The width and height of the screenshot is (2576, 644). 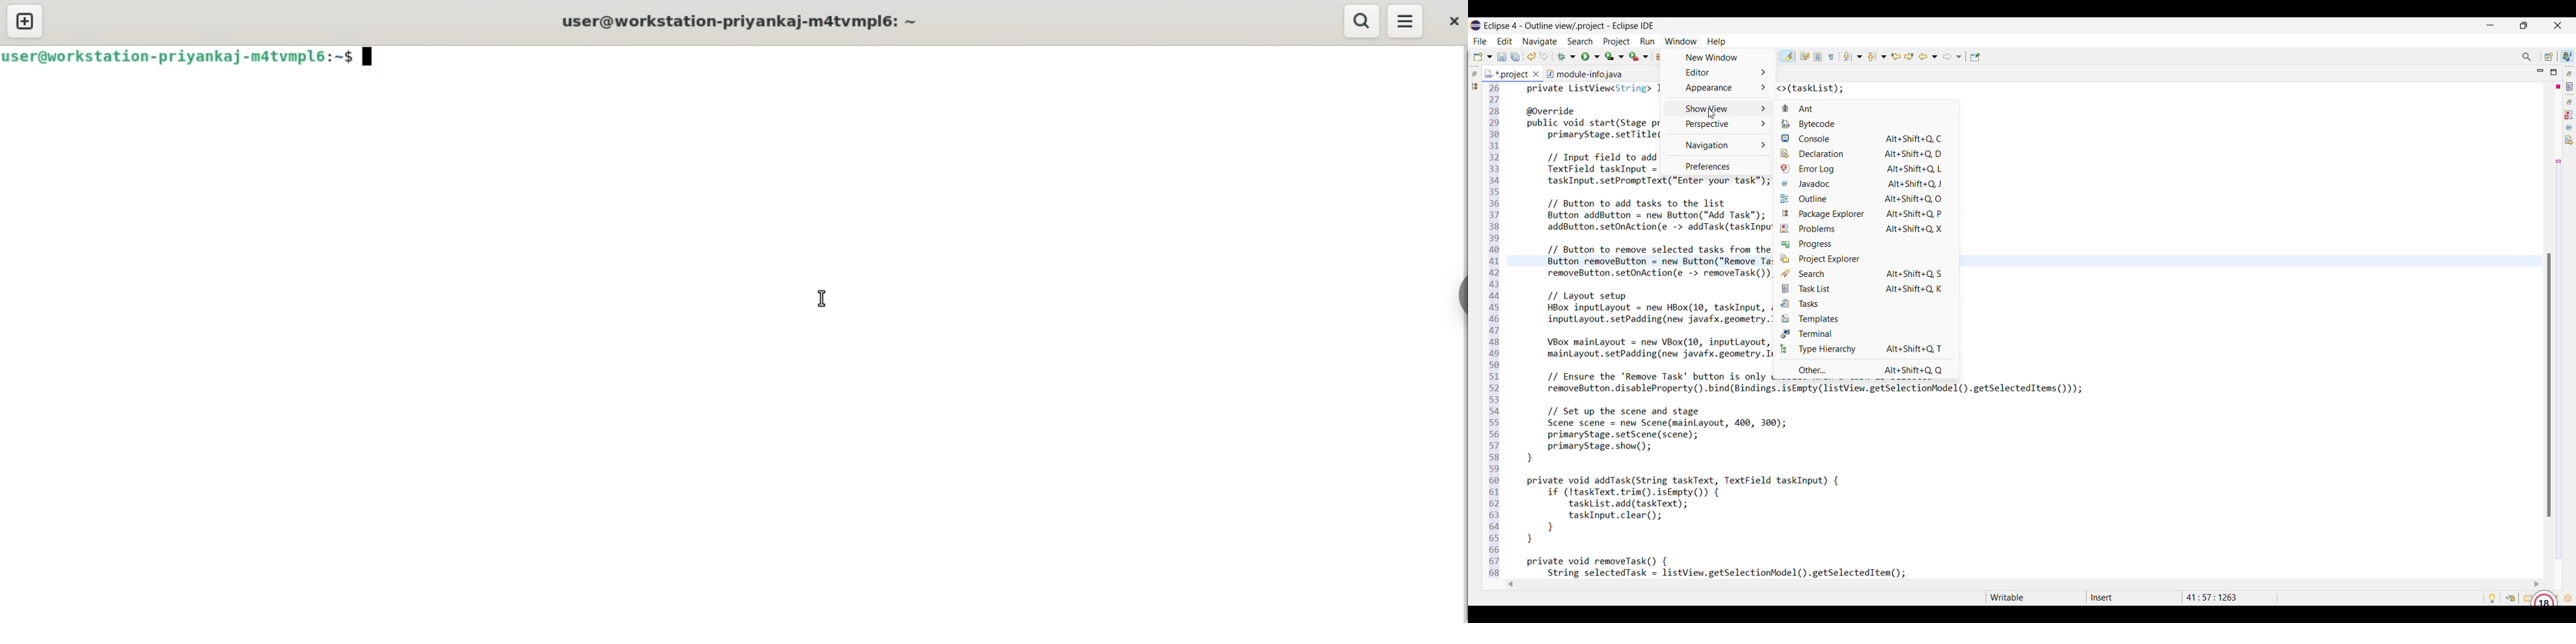 I want to click on Search menu, so click(x=1581, y=42).